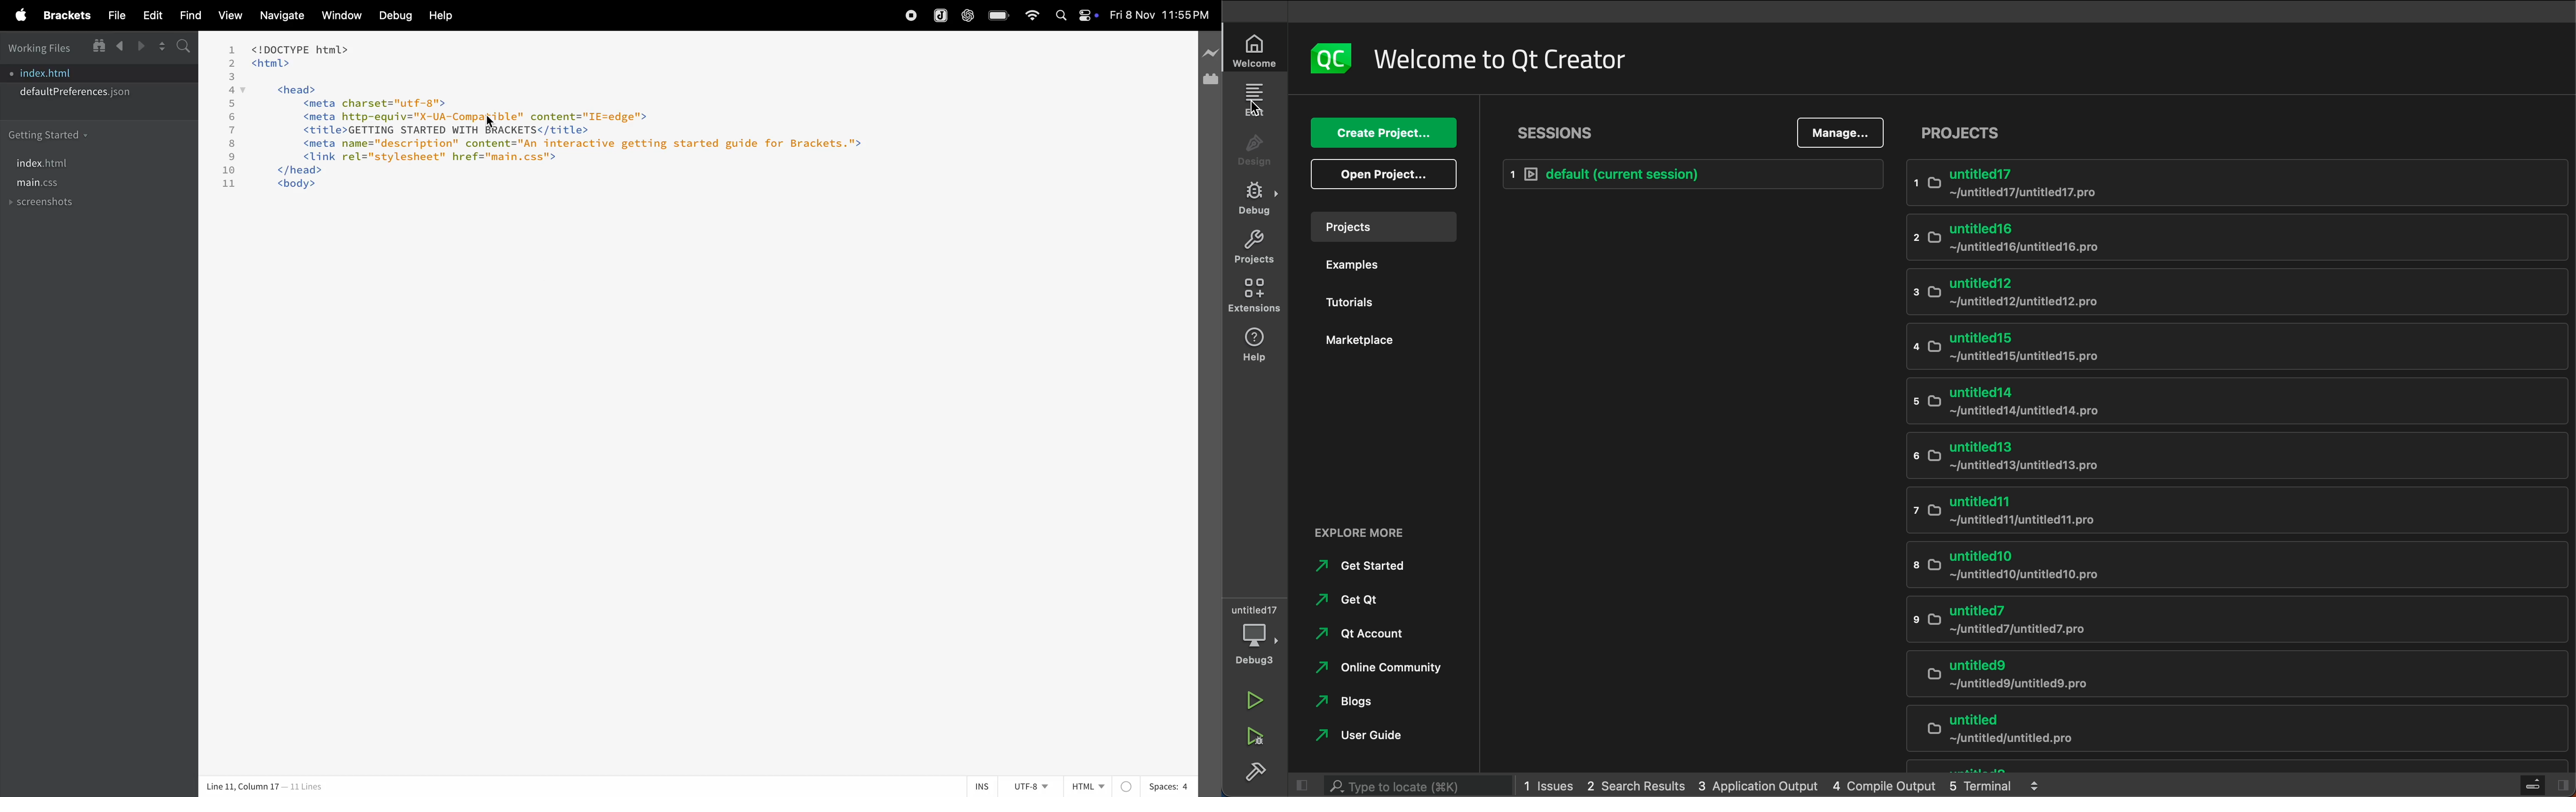  I want to click on extensions, so click(1256, 296).